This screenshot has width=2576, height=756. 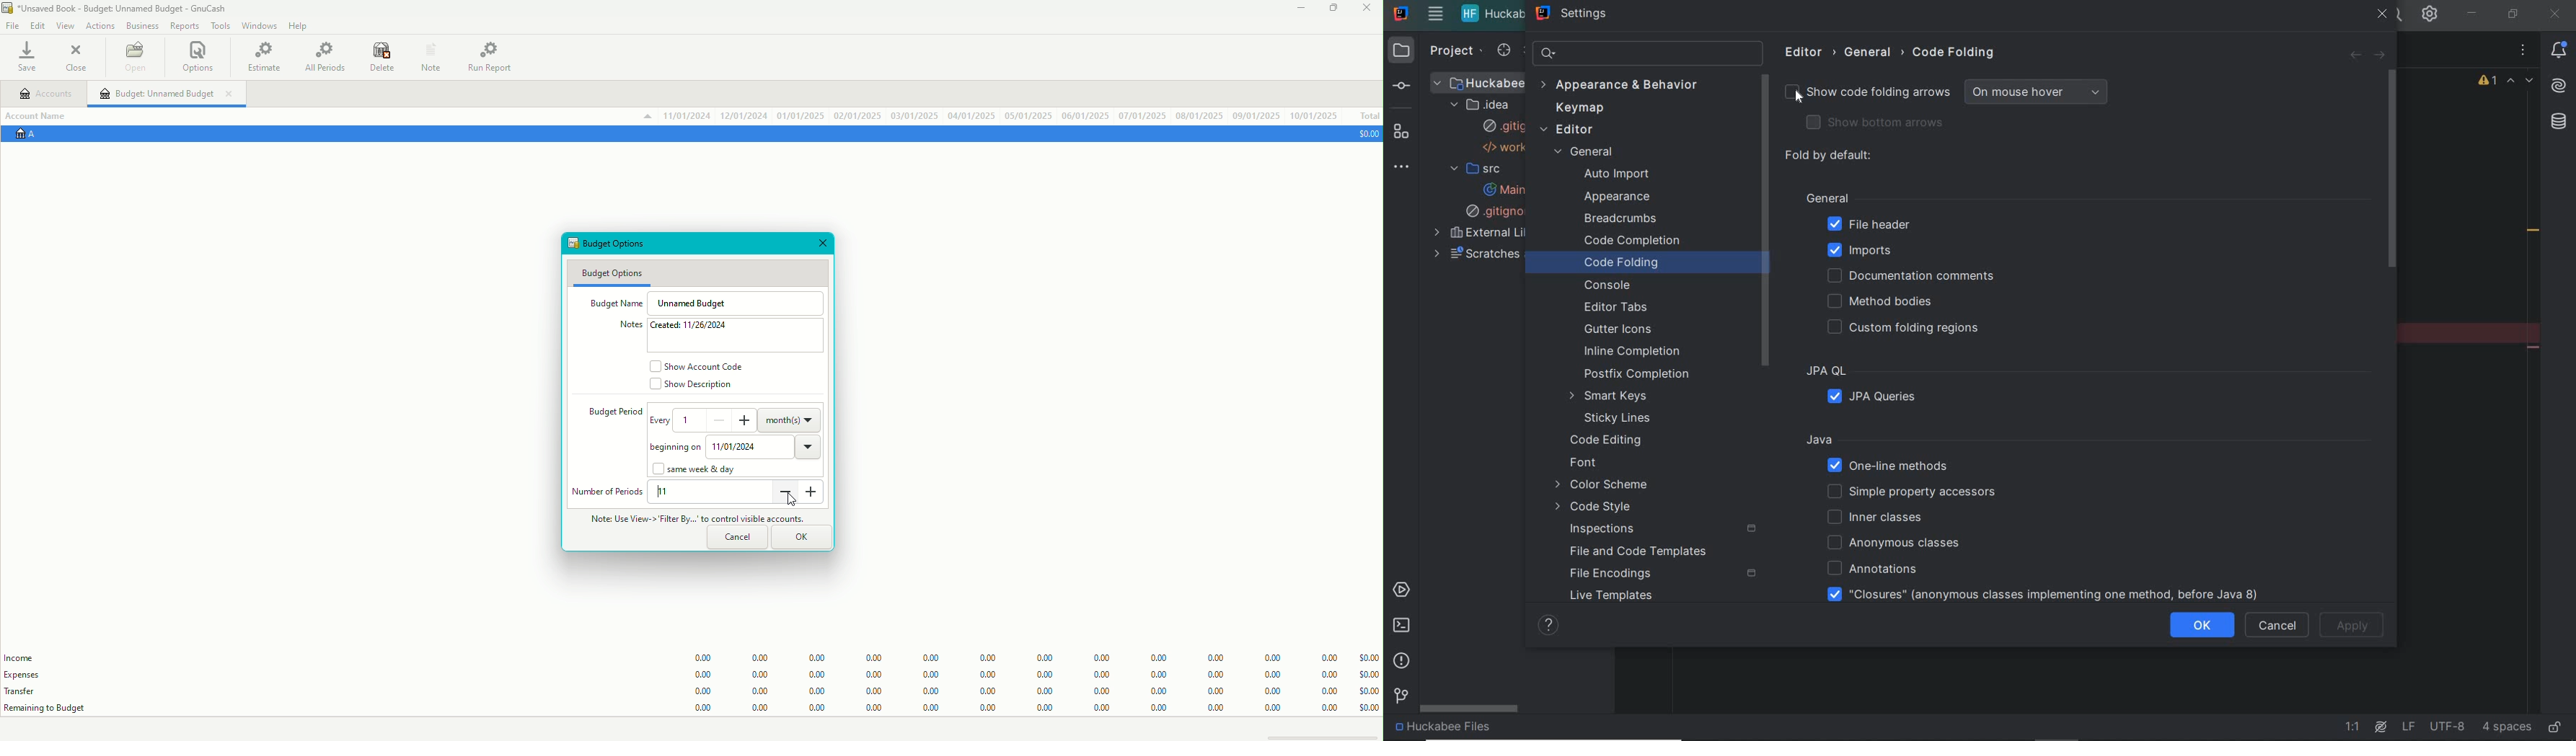 I want to click on inspections, so click(x=1601, y=529).